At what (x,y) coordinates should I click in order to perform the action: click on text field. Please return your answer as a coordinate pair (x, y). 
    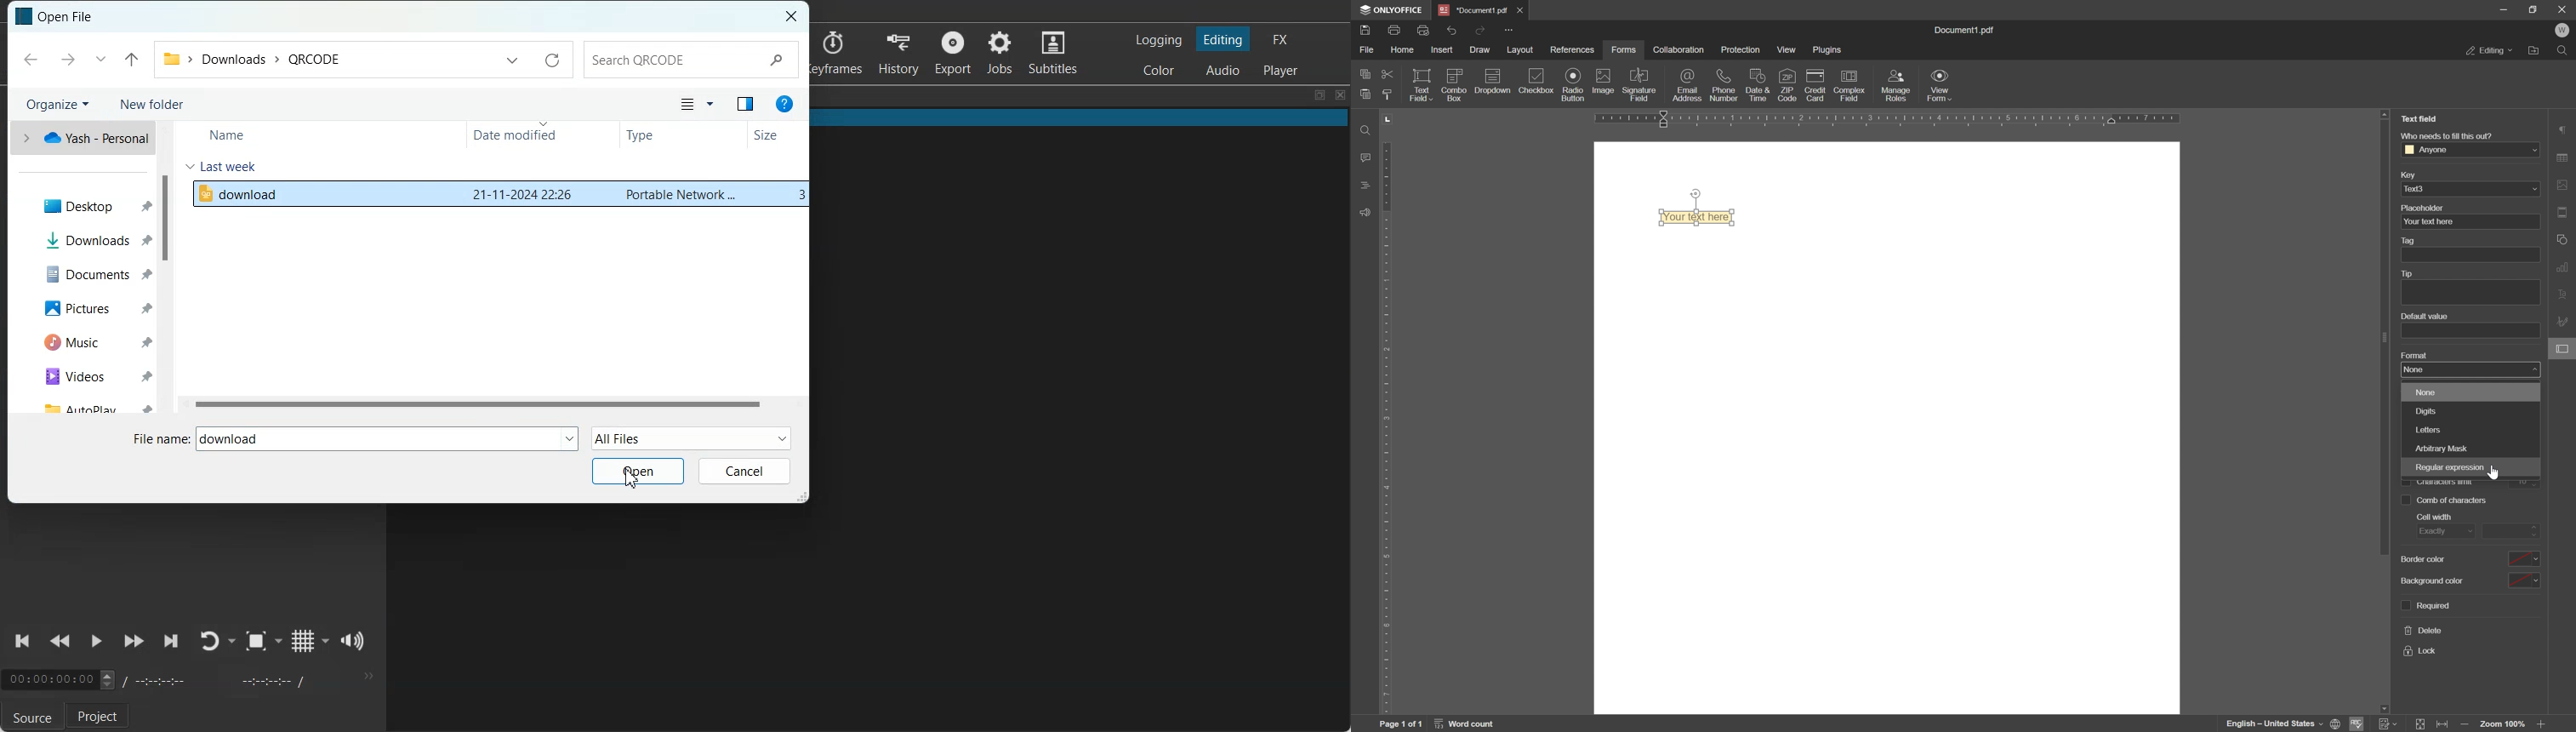
    Looking at the image, I should click on (2420, 119).